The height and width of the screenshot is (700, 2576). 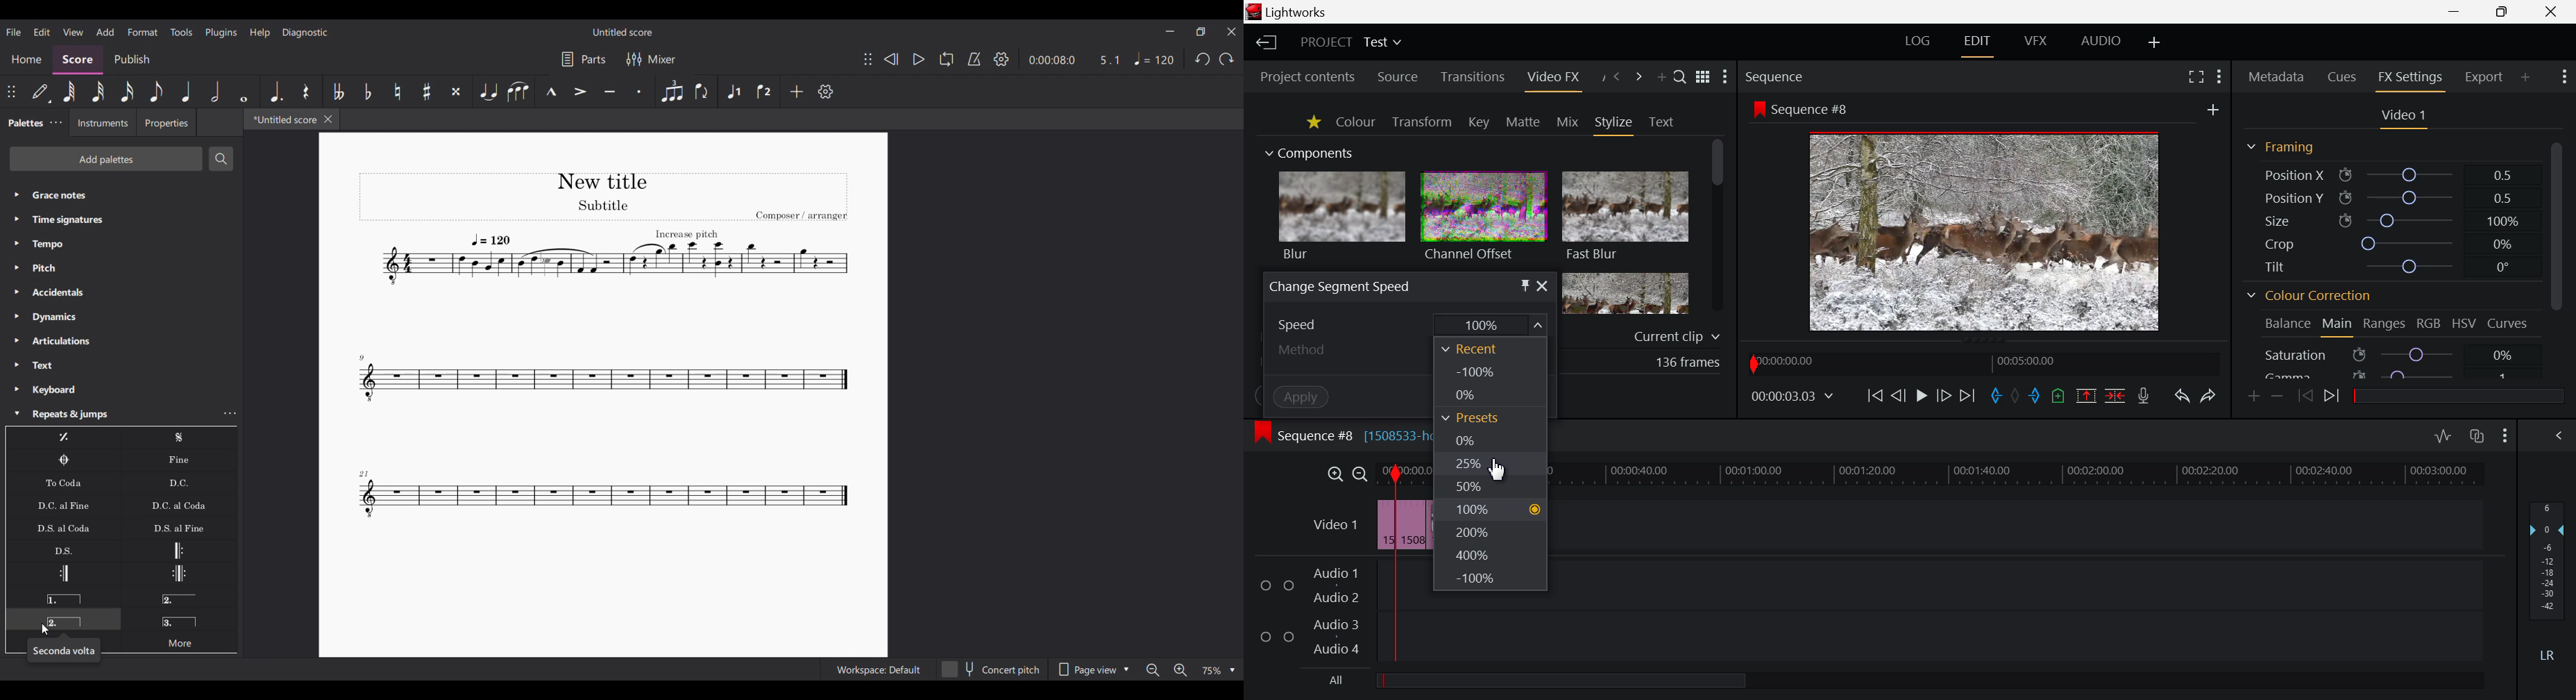 I want to click on To End, so click(x=1967, y=397).